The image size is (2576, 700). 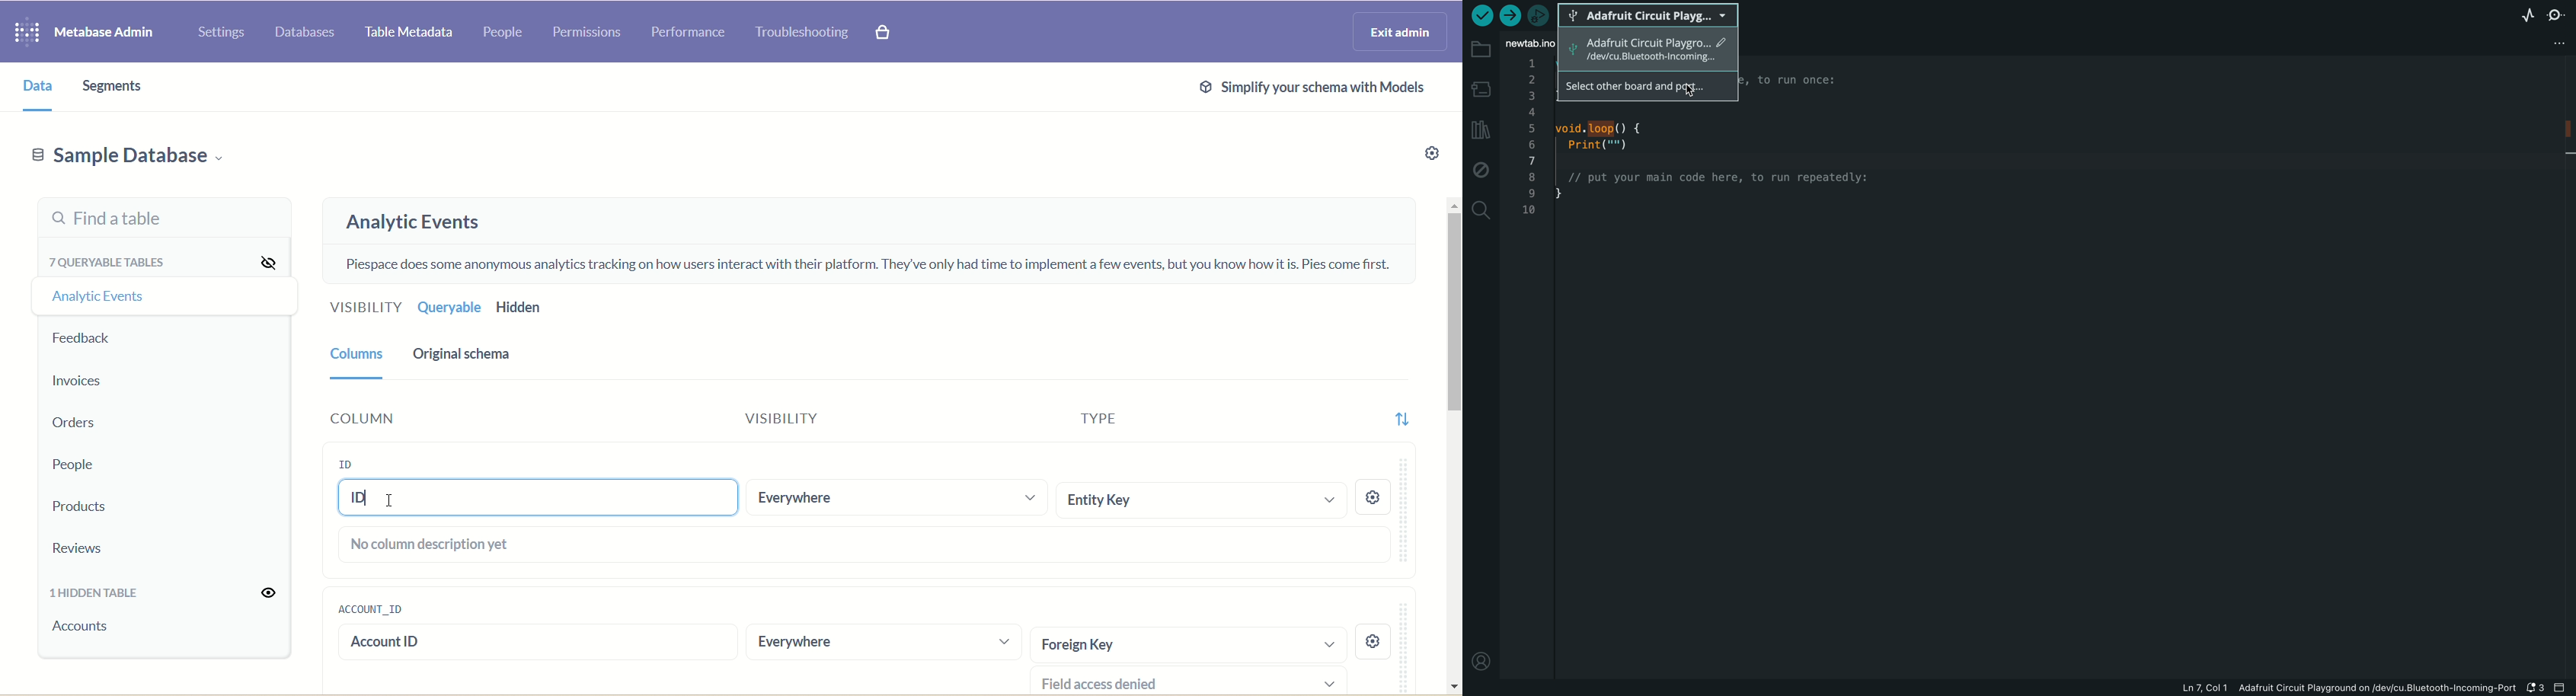 I want to click on settings, so click(x=1375, y=643).